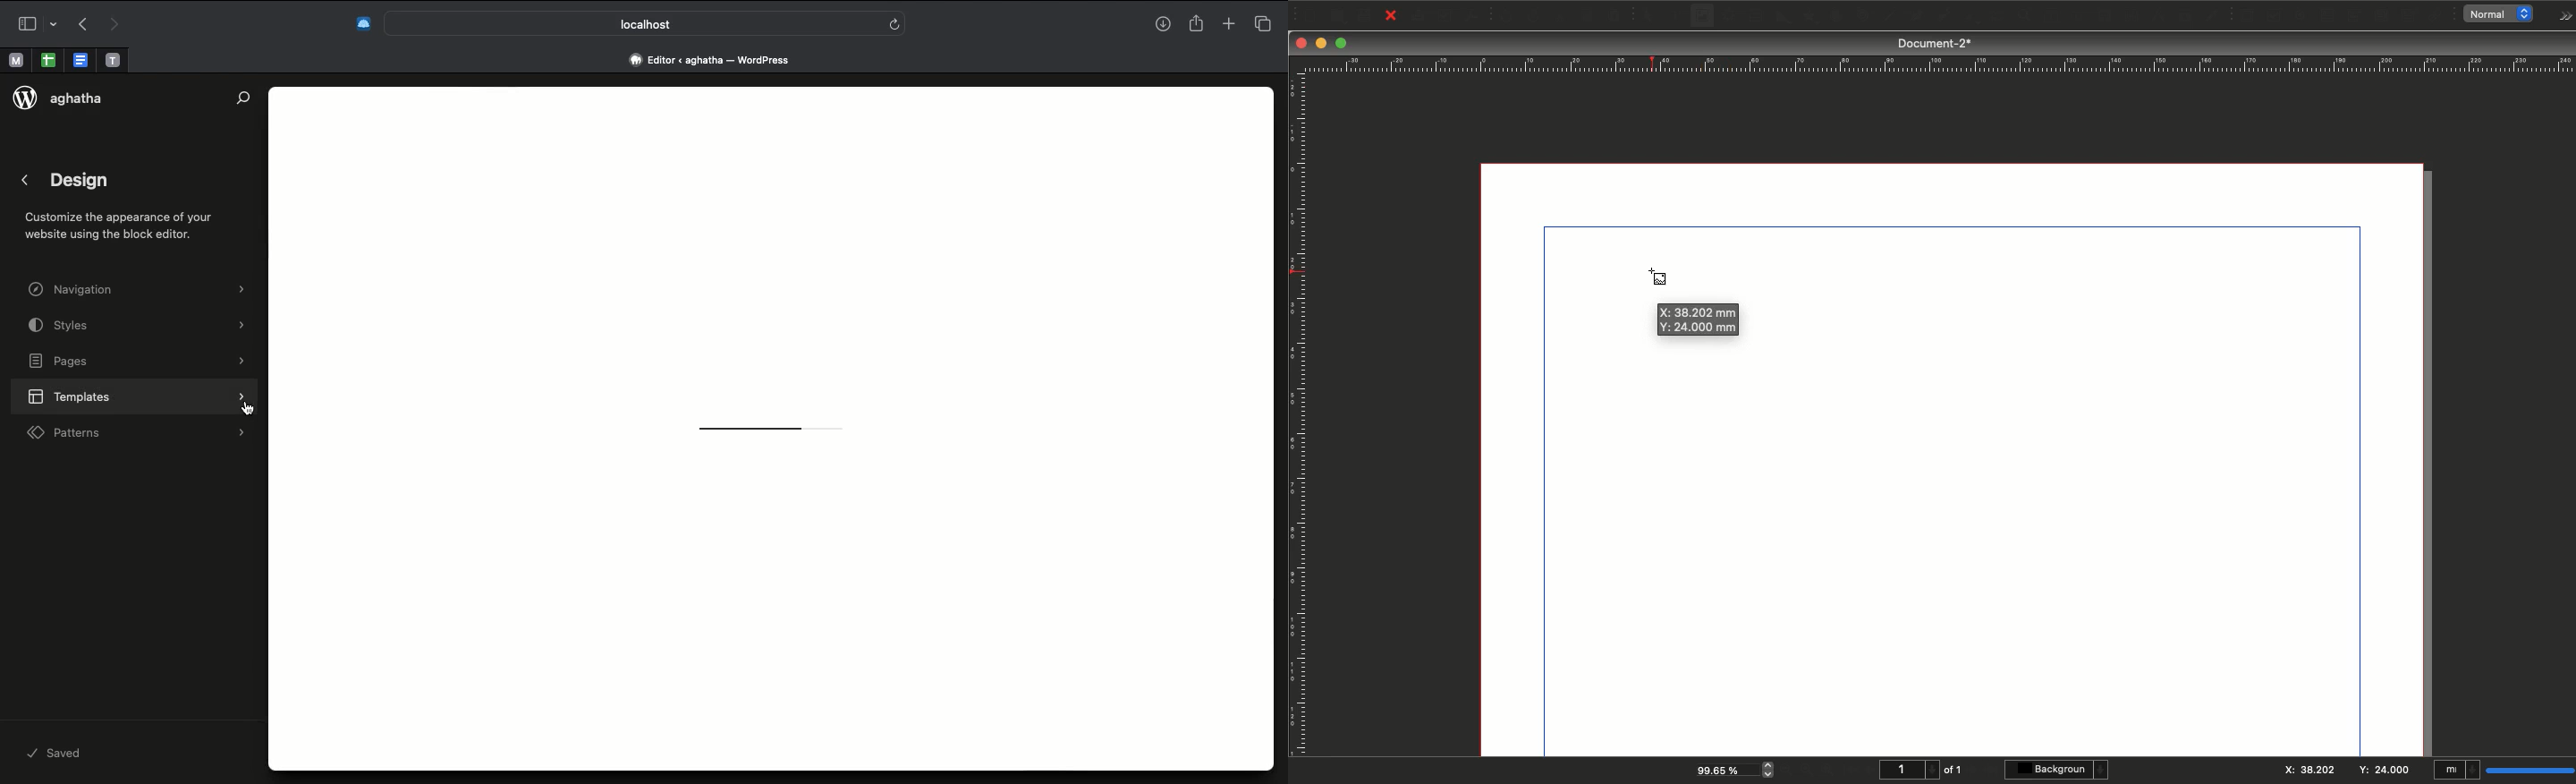  Describe the element at coordinates (1771, 769) in the screenshot. I see `zoom in and out` at that location.